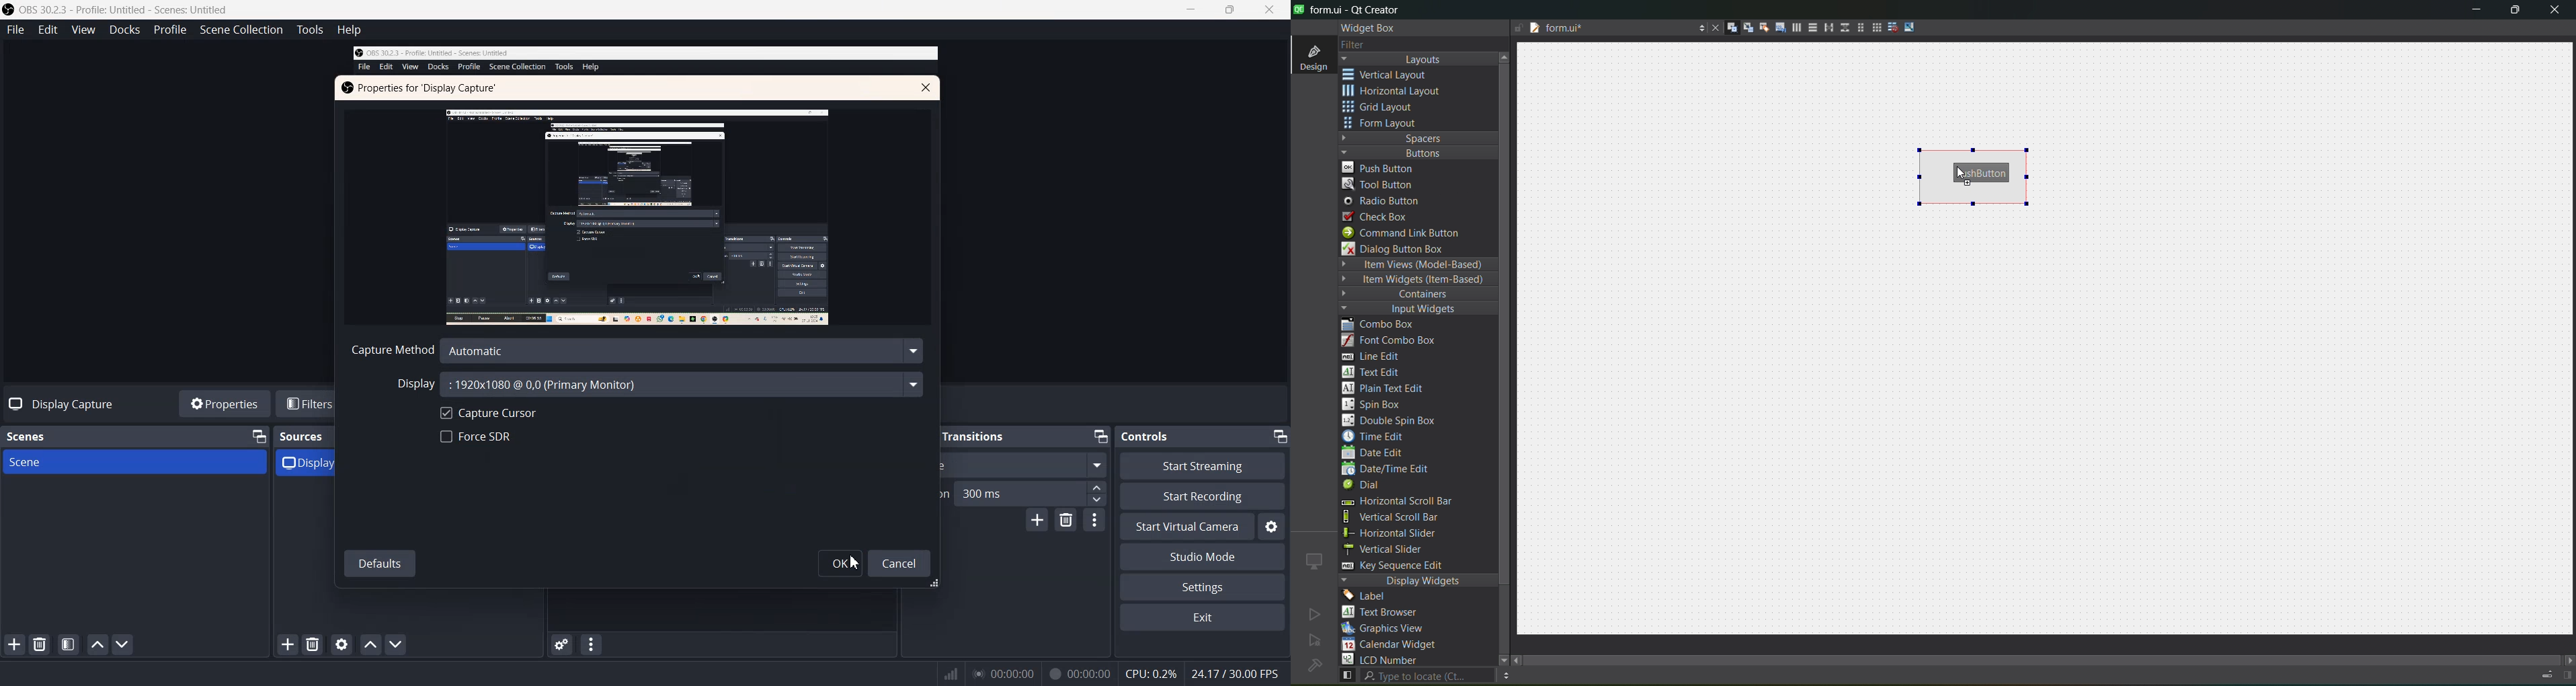 The height and width of the screenshot is (700, 2576). What do you see at coordinates (592, 644) in the screenshot?
I see `Audio Mixer menu` at bounding box center [592, 644].